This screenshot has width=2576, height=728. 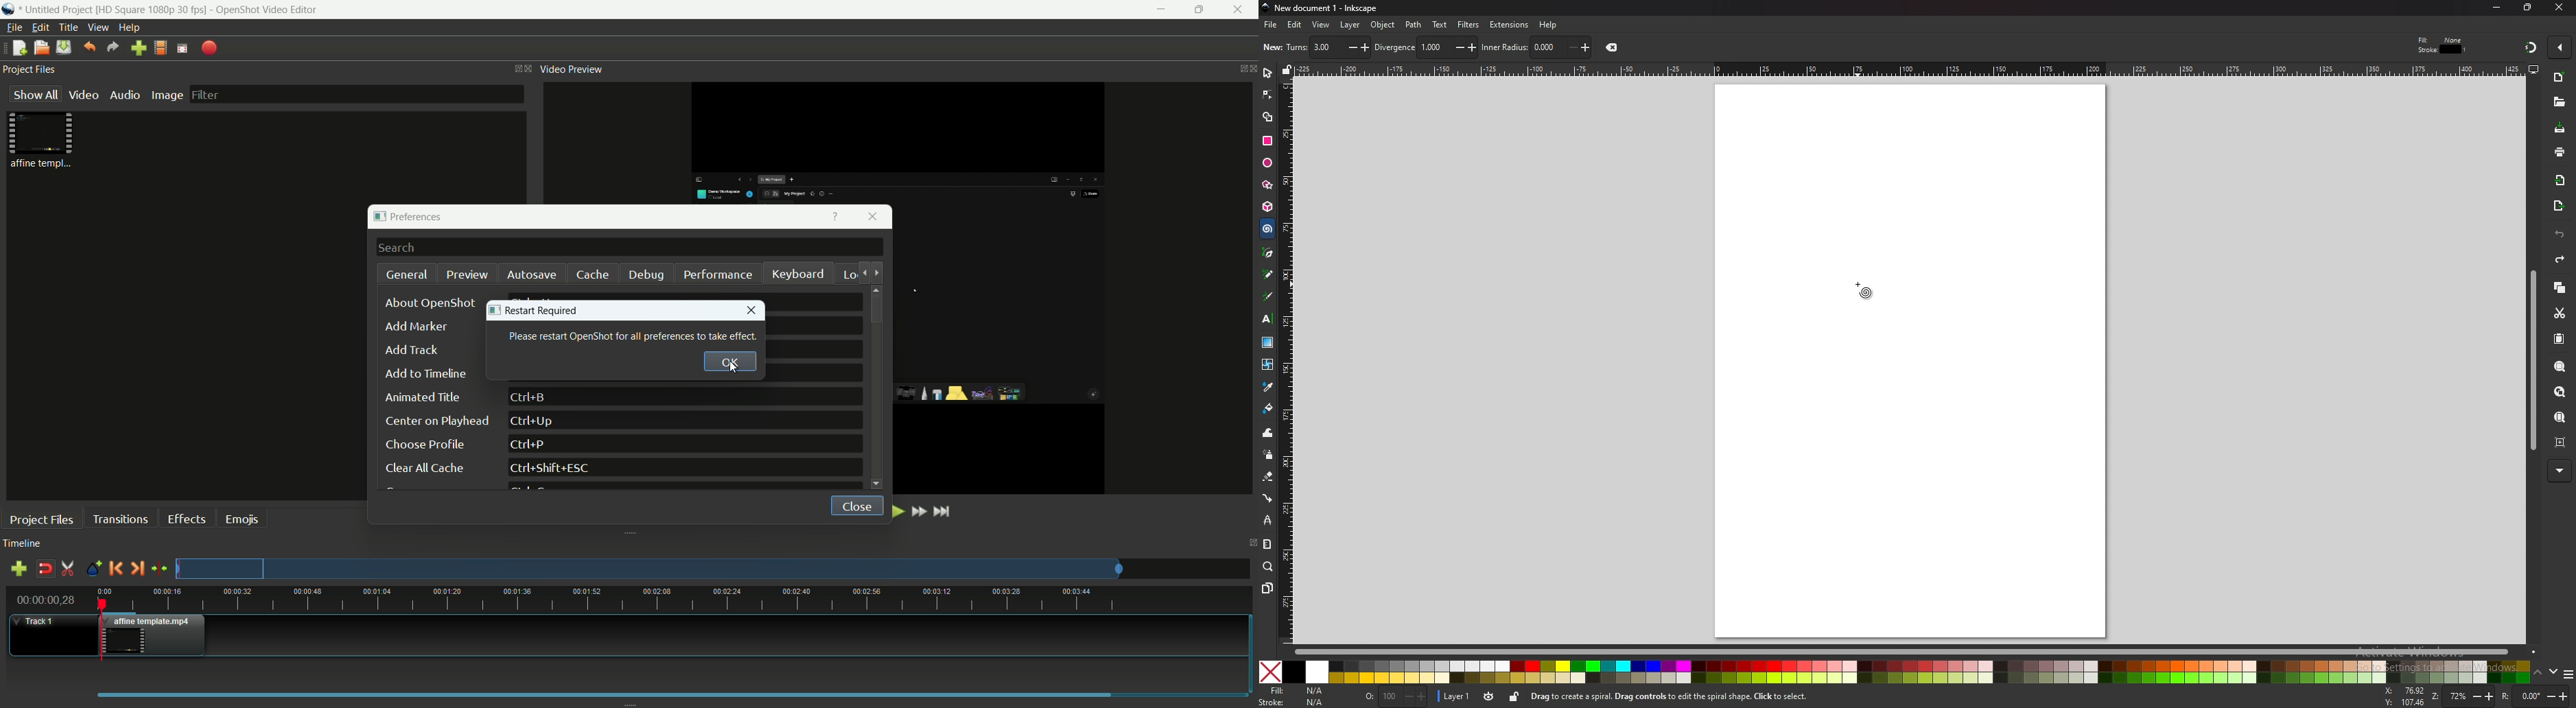 What do you see at coordinates (58, 10) in the screenshot?
I see `project name` at bounding box center [58, 10].